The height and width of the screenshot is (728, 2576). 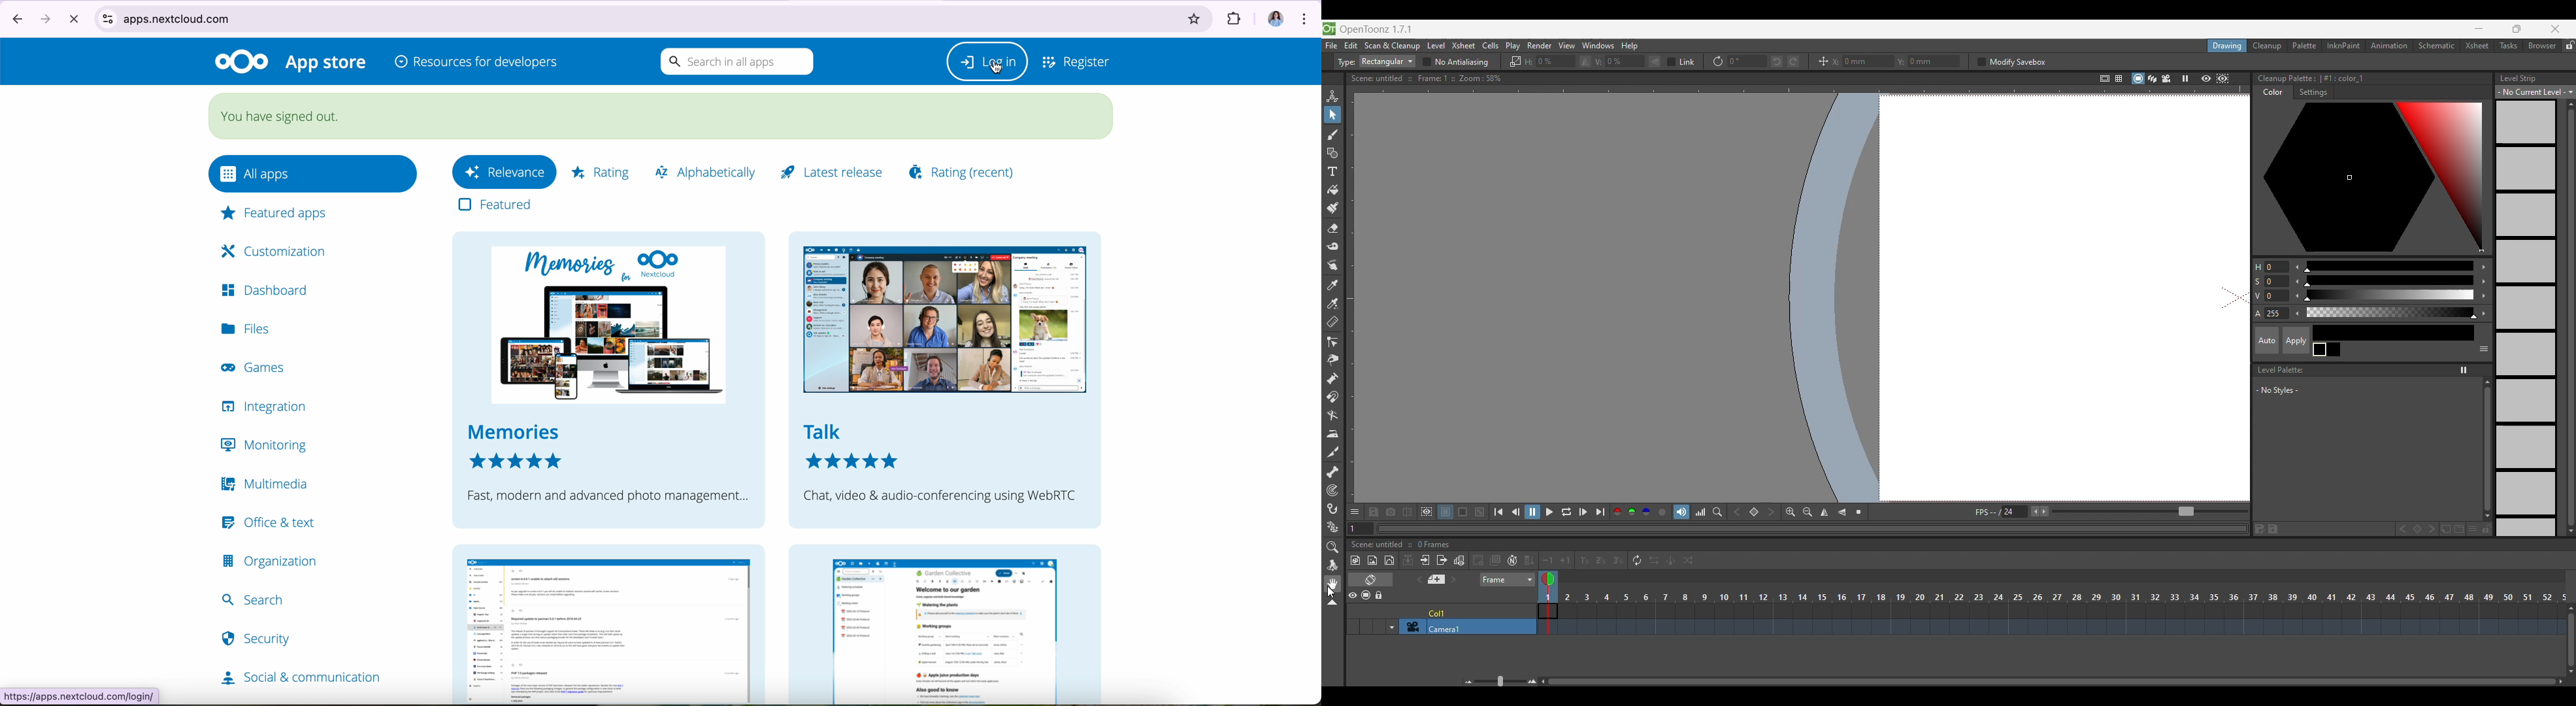 I want to click on talk chat, video & audio-conferencing using WebRTC, so click(x=946, y=378).